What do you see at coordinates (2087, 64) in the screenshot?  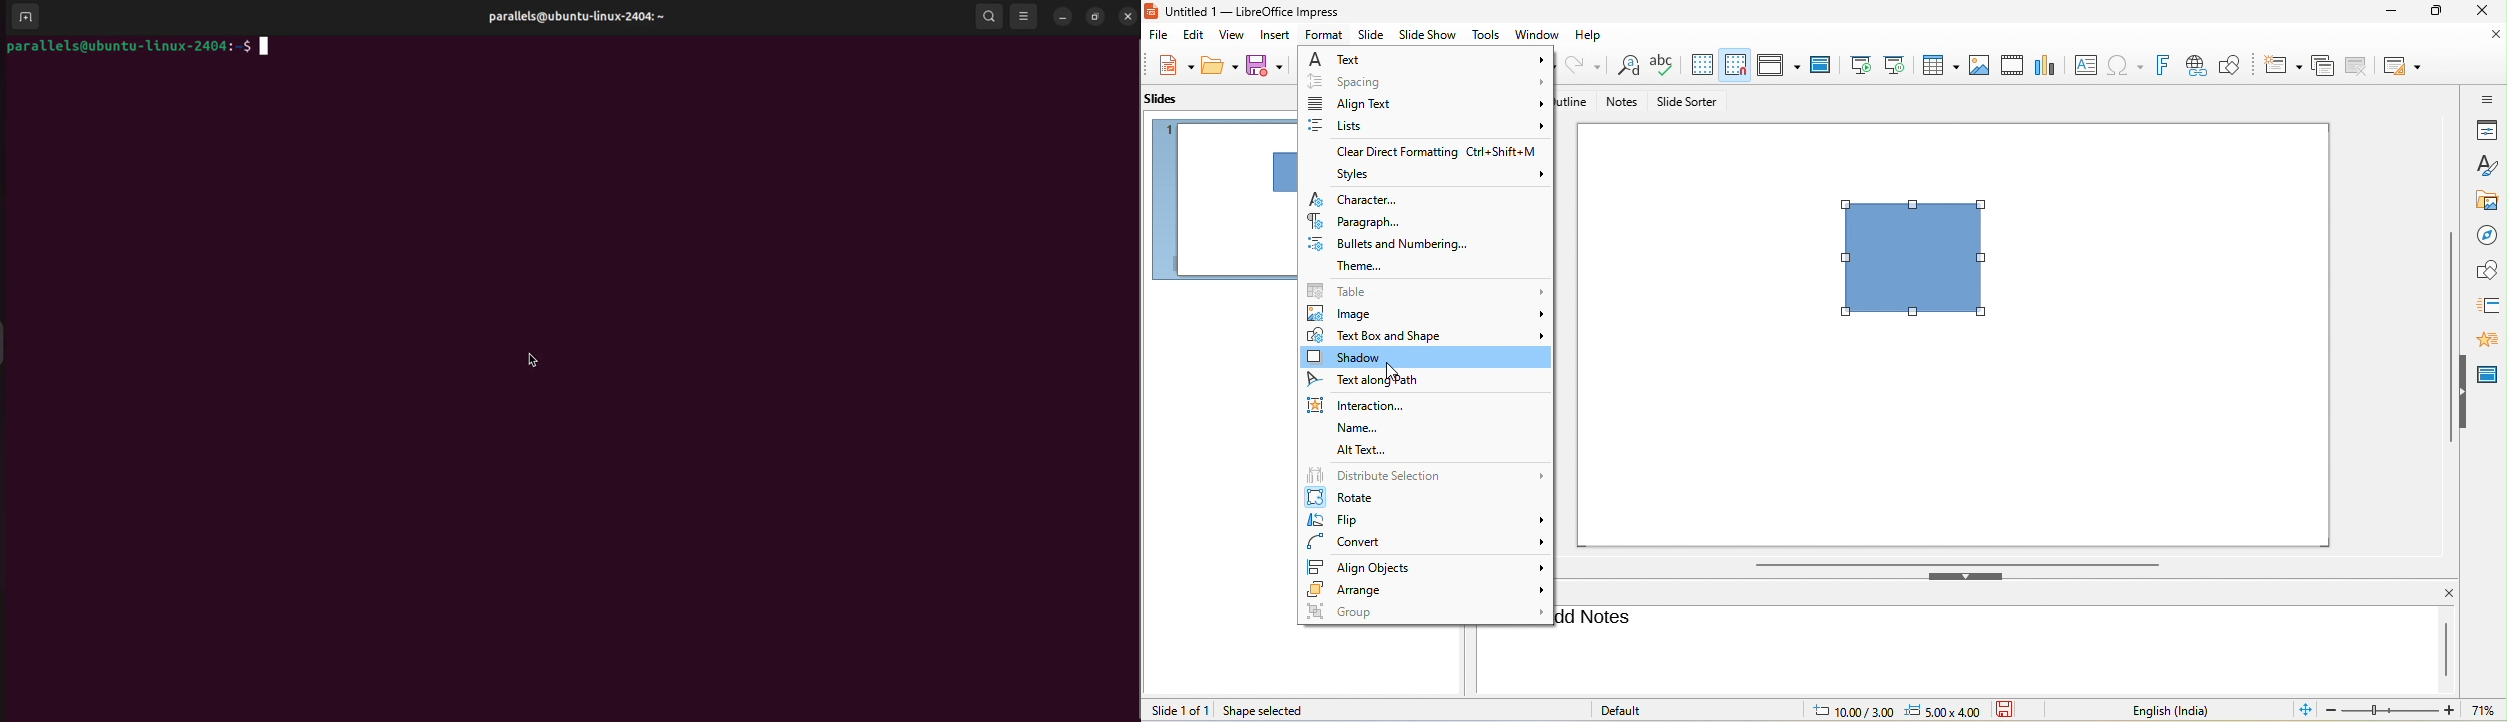 I see `text box` at bounding box center [2087, 64].